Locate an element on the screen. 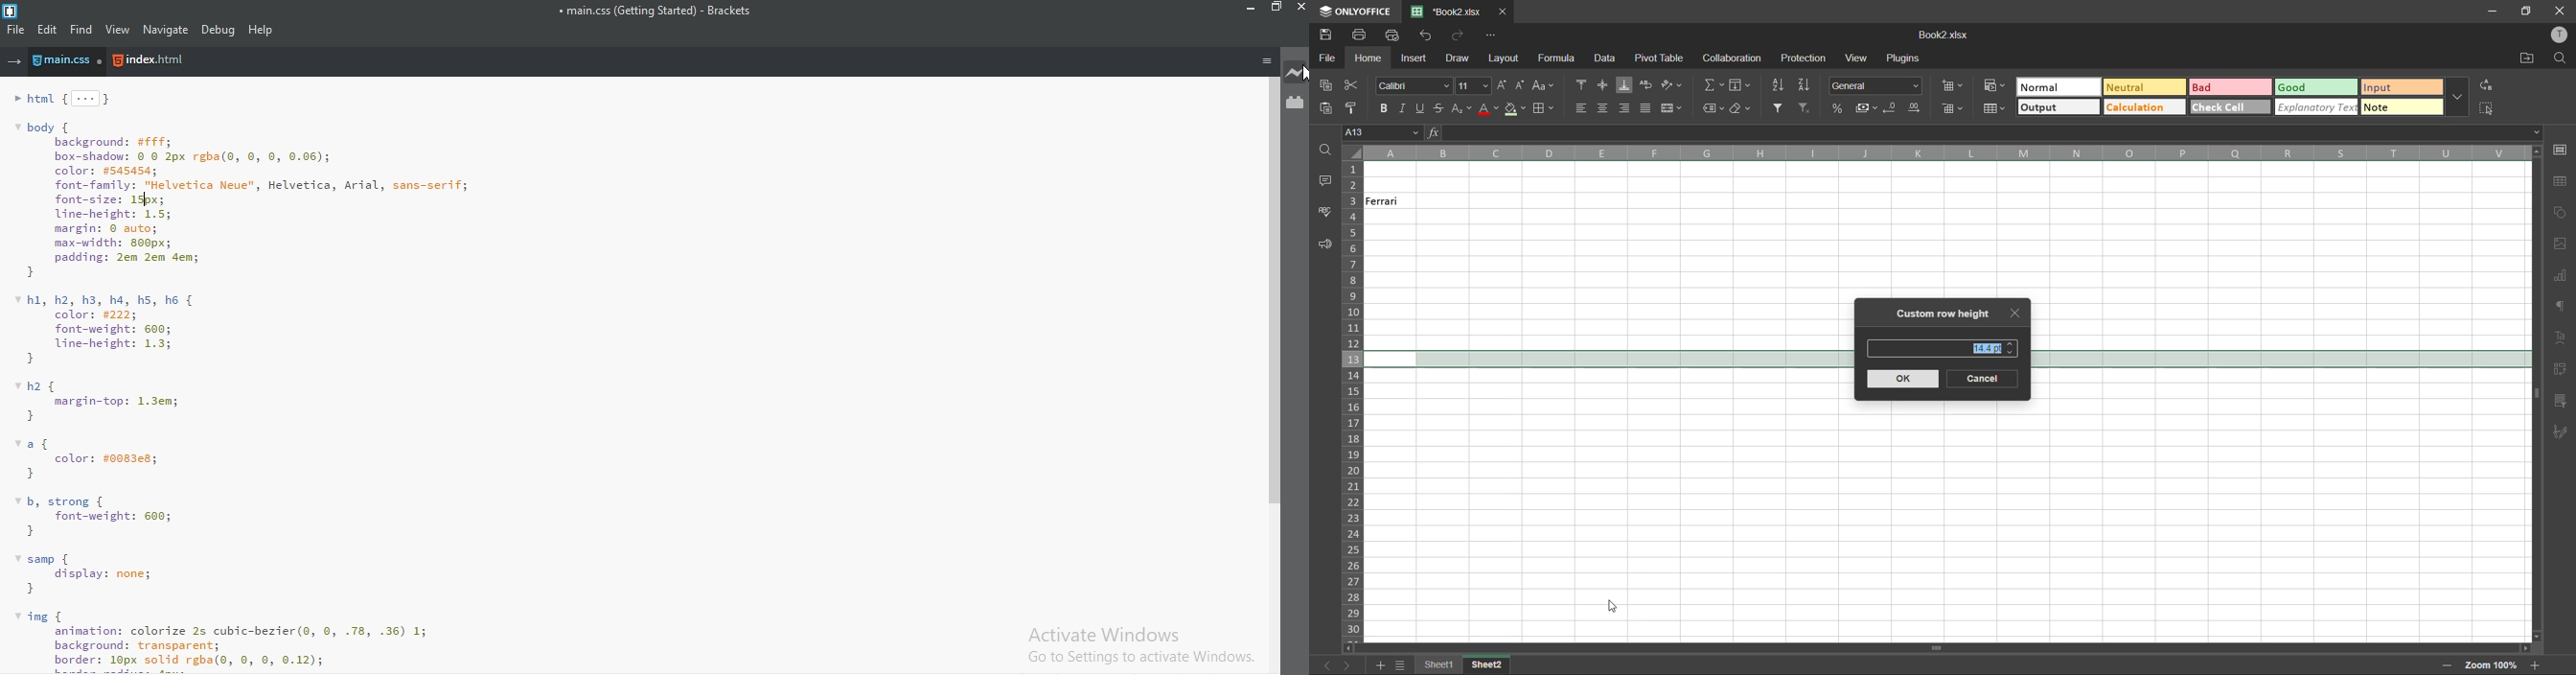 The height and width of the screenshot is (700, 2576). save is located at coordinates (1324, 35).